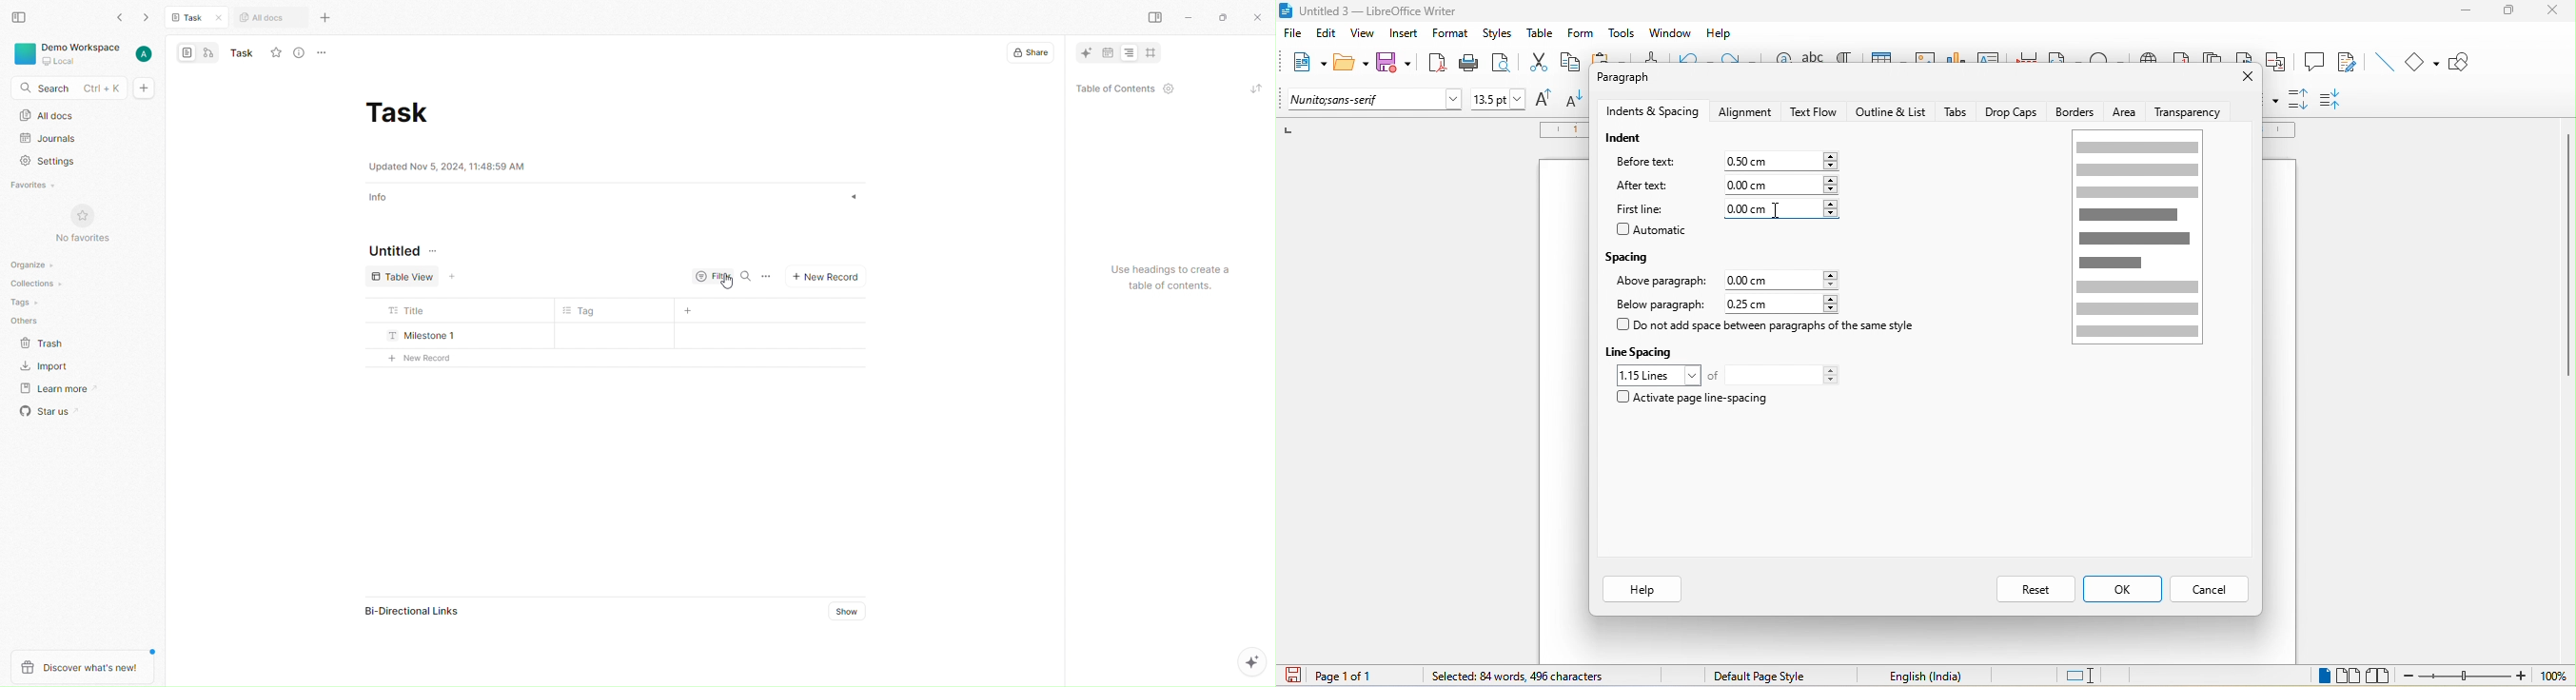 Image resolution: width=2576 pixels, height=700 pixels. Describe the element at coordinates (303, 53) in the screenshot. I see `View Info` at that location.